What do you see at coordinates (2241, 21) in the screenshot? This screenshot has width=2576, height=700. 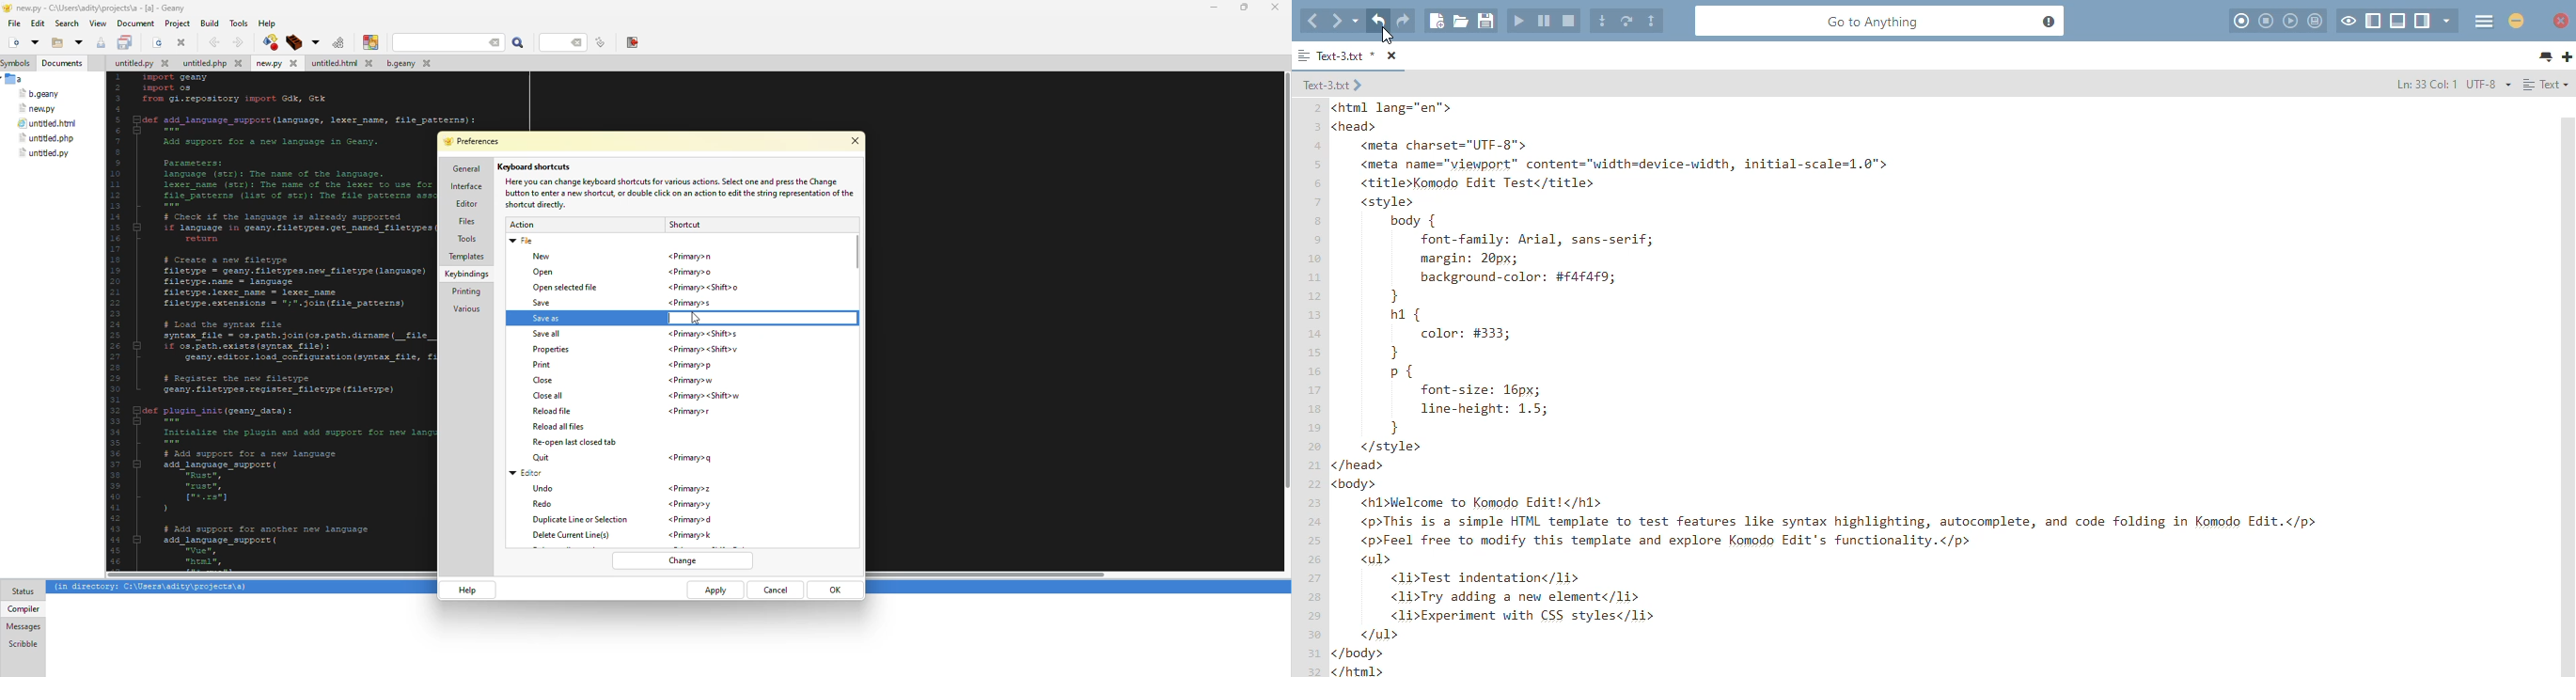 I see `record macro` at bounding box center [2241, 21].